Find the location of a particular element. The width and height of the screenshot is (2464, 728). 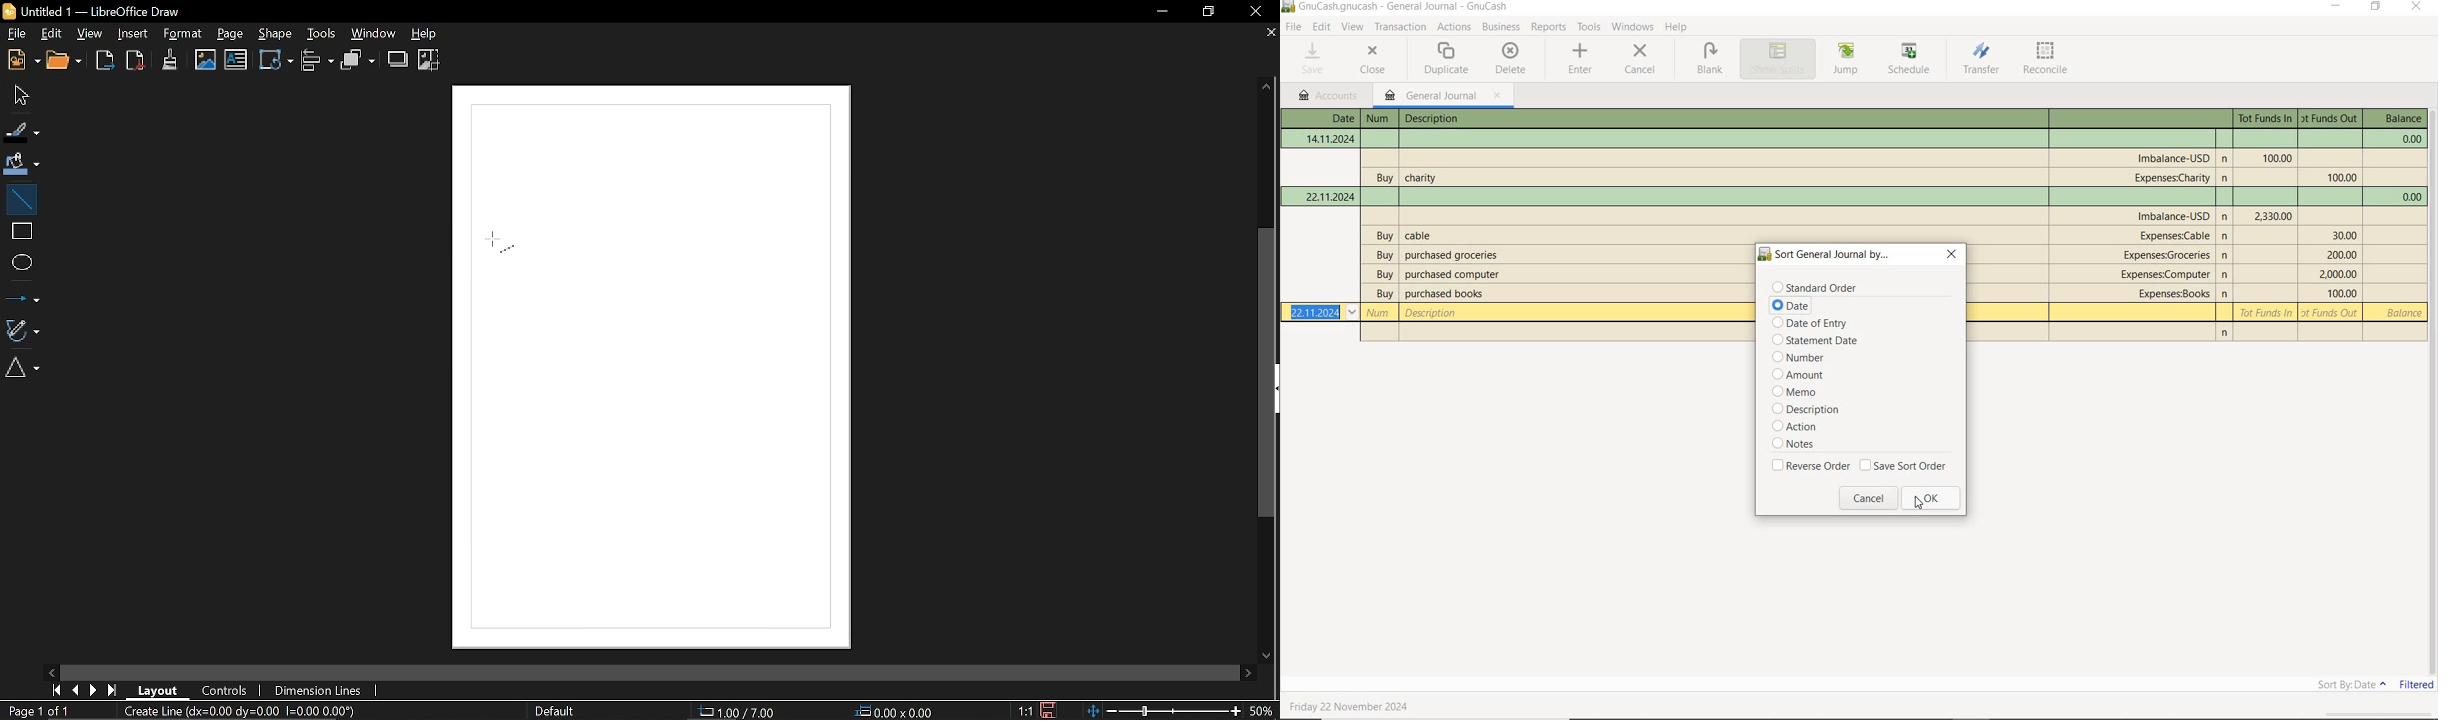

account is located at coordinates (2174, 157).